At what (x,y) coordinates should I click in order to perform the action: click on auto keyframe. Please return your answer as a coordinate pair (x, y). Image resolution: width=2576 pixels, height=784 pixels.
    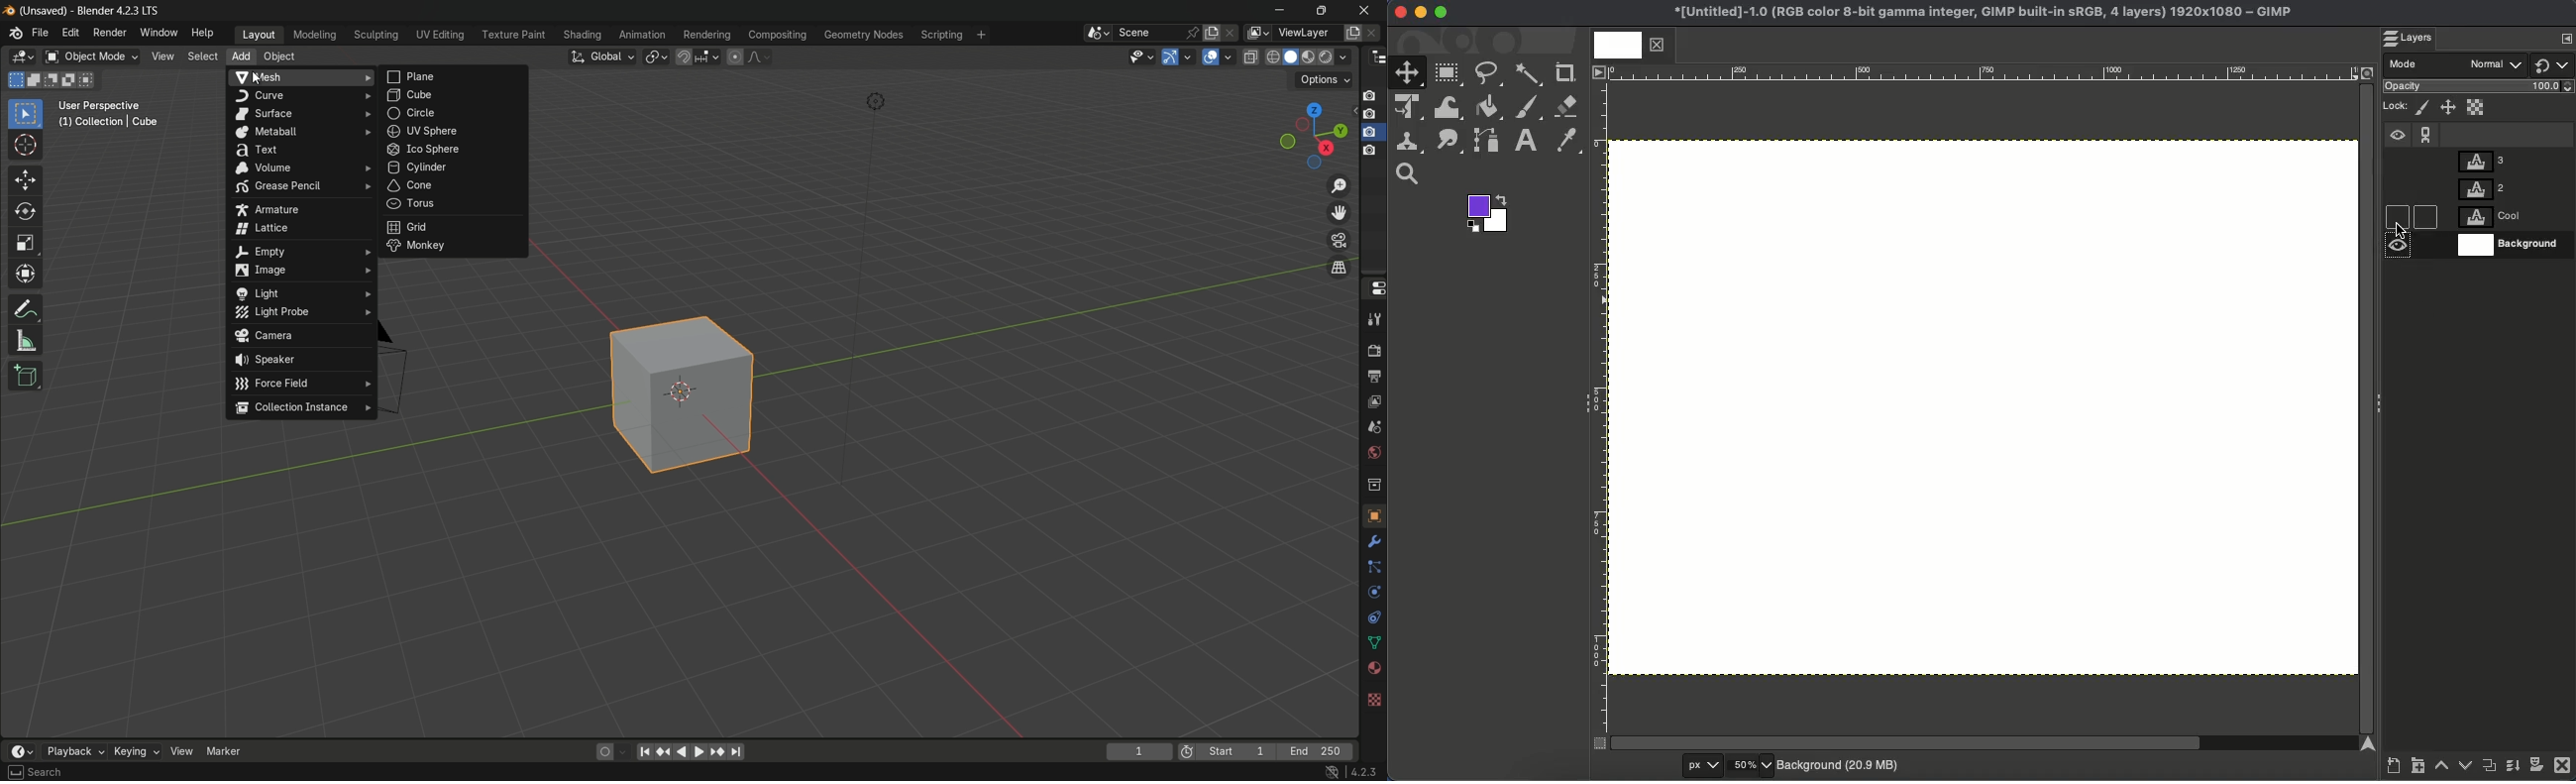
    Looking at the image, I should click on (622, 752).